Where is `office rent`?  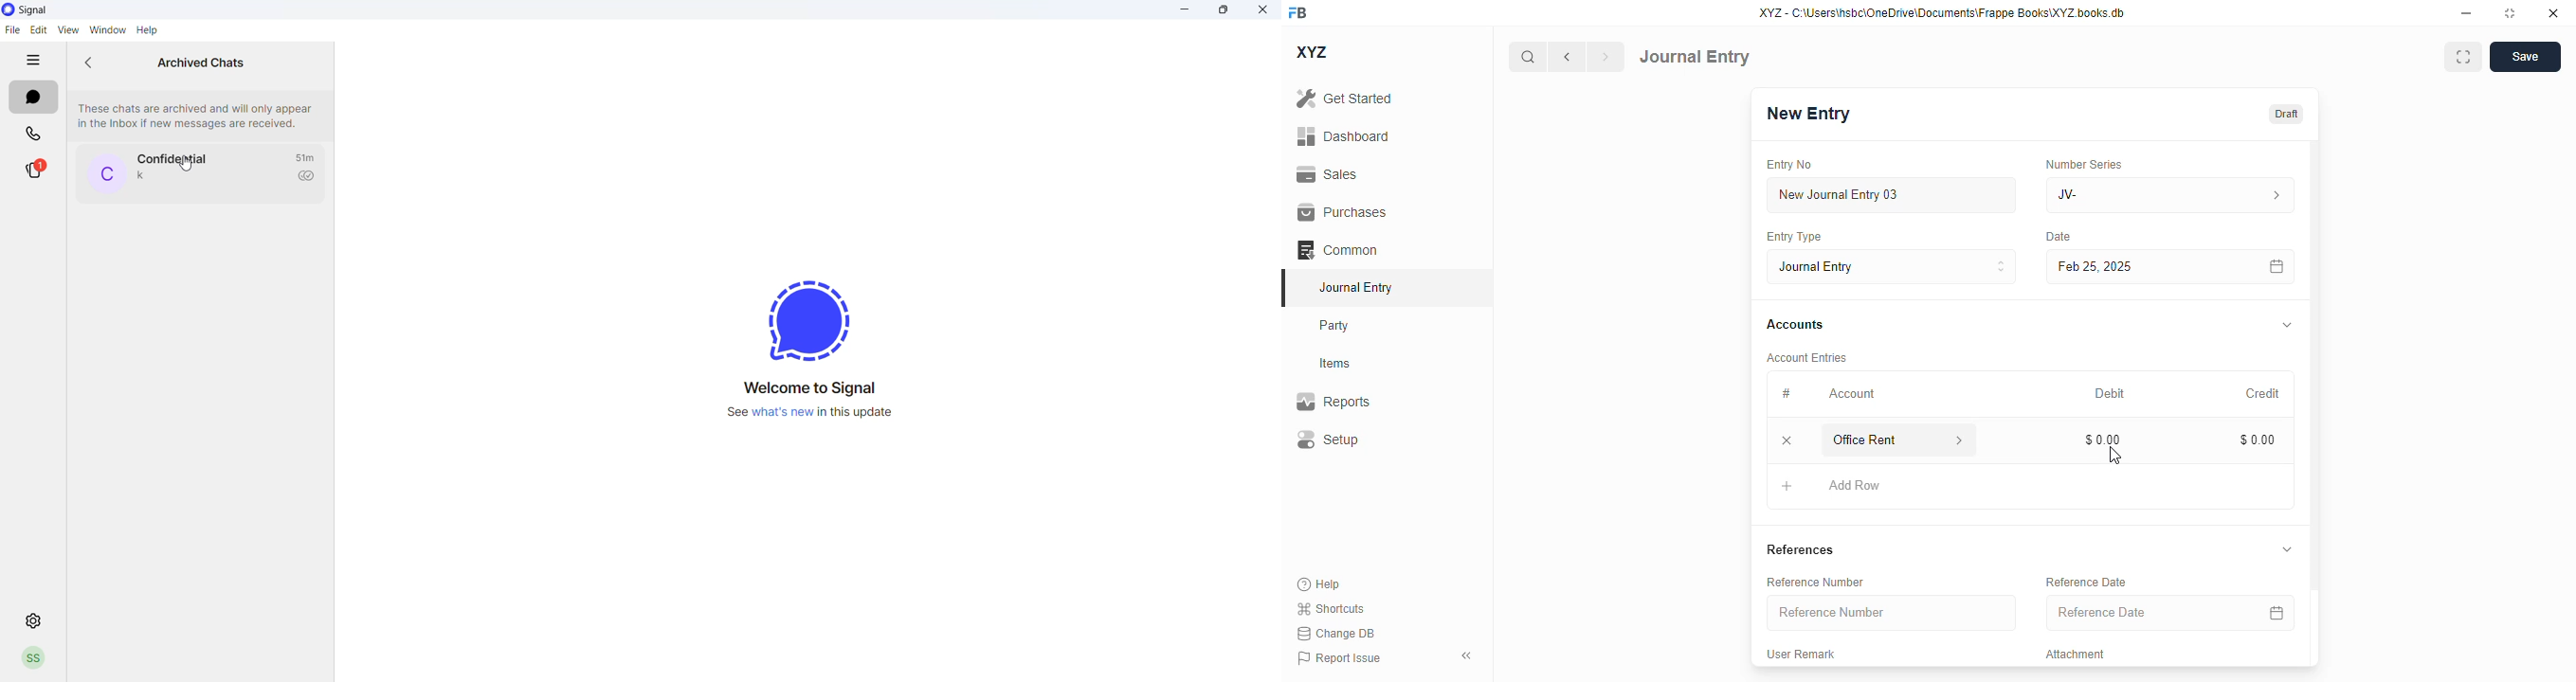 office rent is located at coordinates (1879, 440).